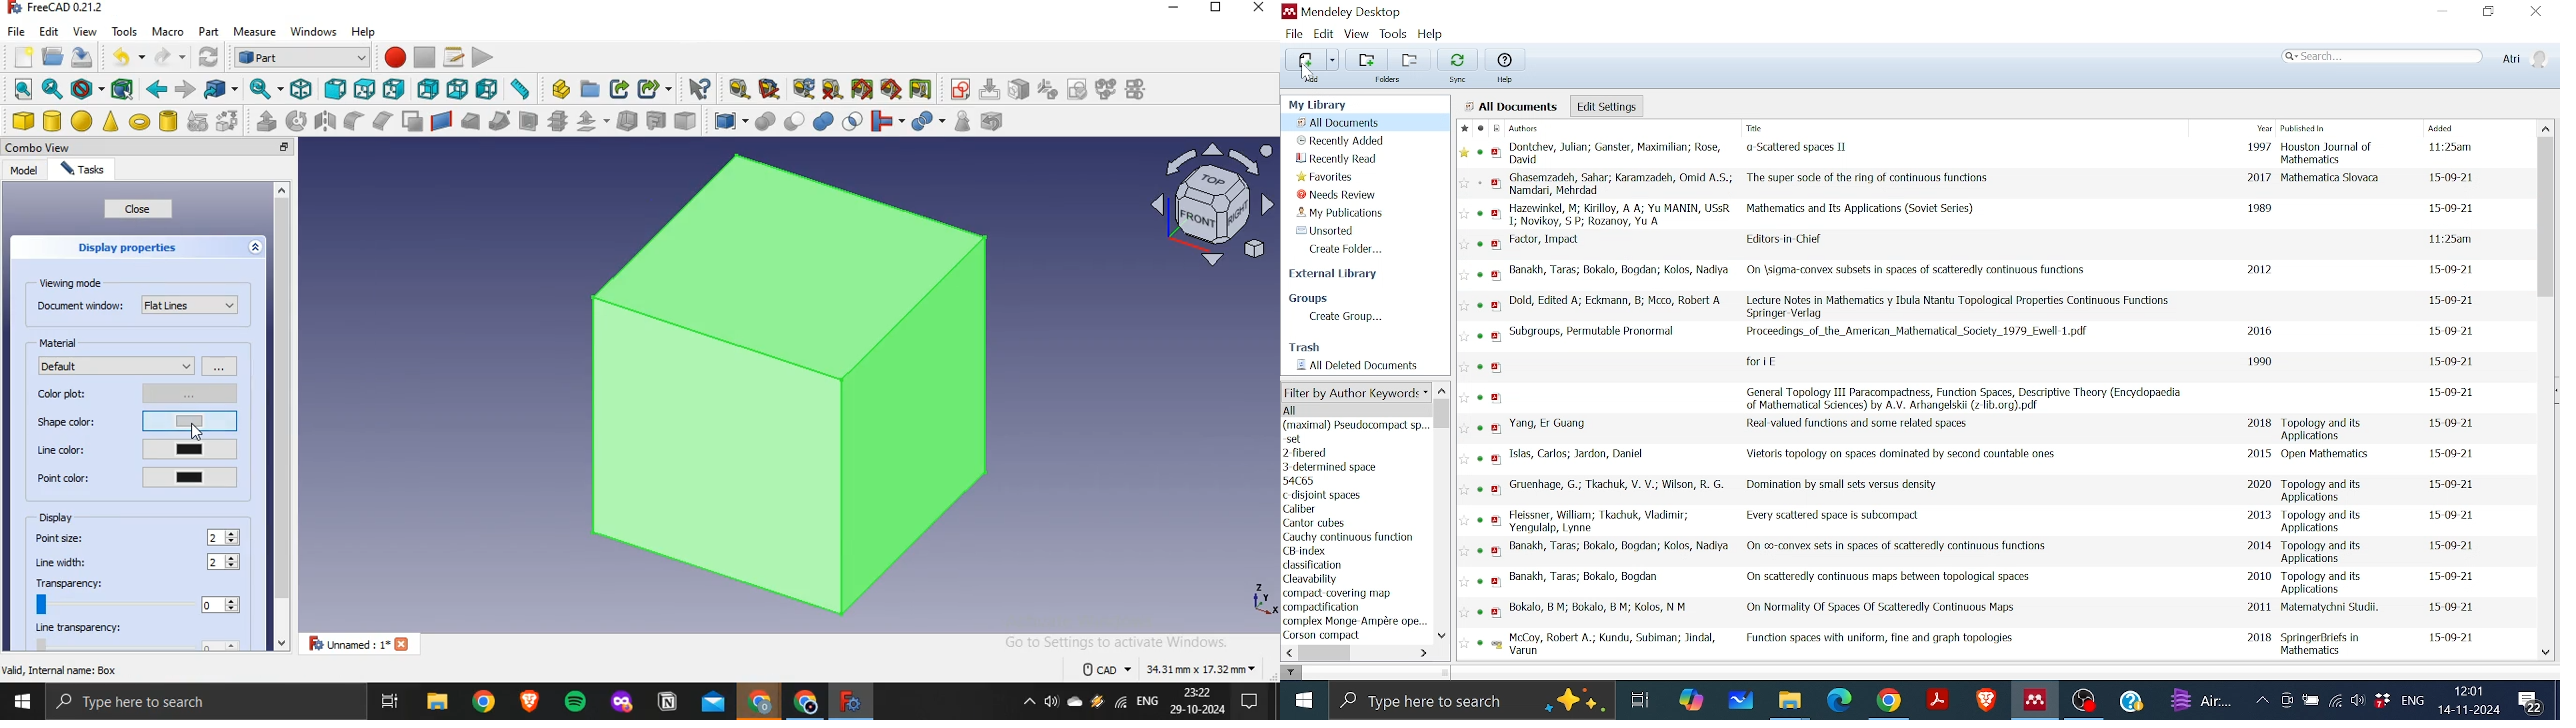 The height and width of the screenshot is (728, 2576). What do you see at coordinates (1439, 636) in the screenshot?
I see `Move down in filter by author keywords` at bounding box center [1439, 636].